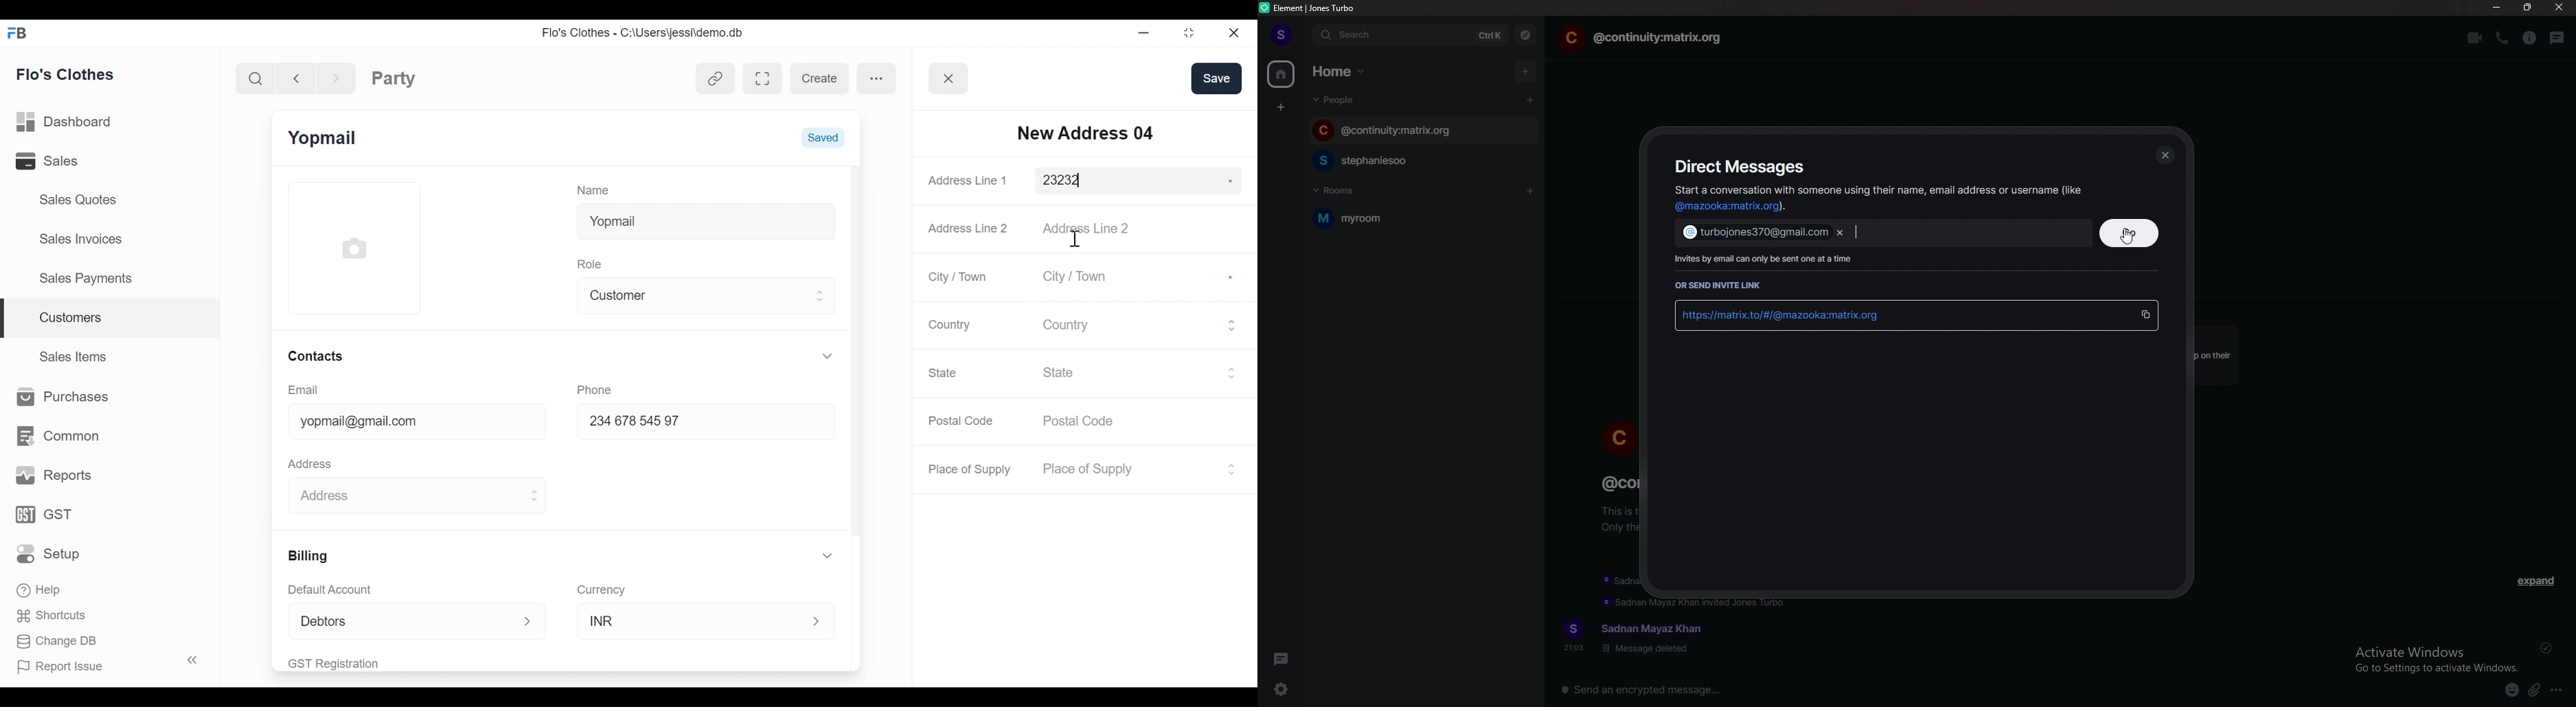 This screenshot has width=2576, height=728. What do you see at coordinates (2534, 691) in the screenshot?
I see `attachment` at bounding box center [2534, 691].